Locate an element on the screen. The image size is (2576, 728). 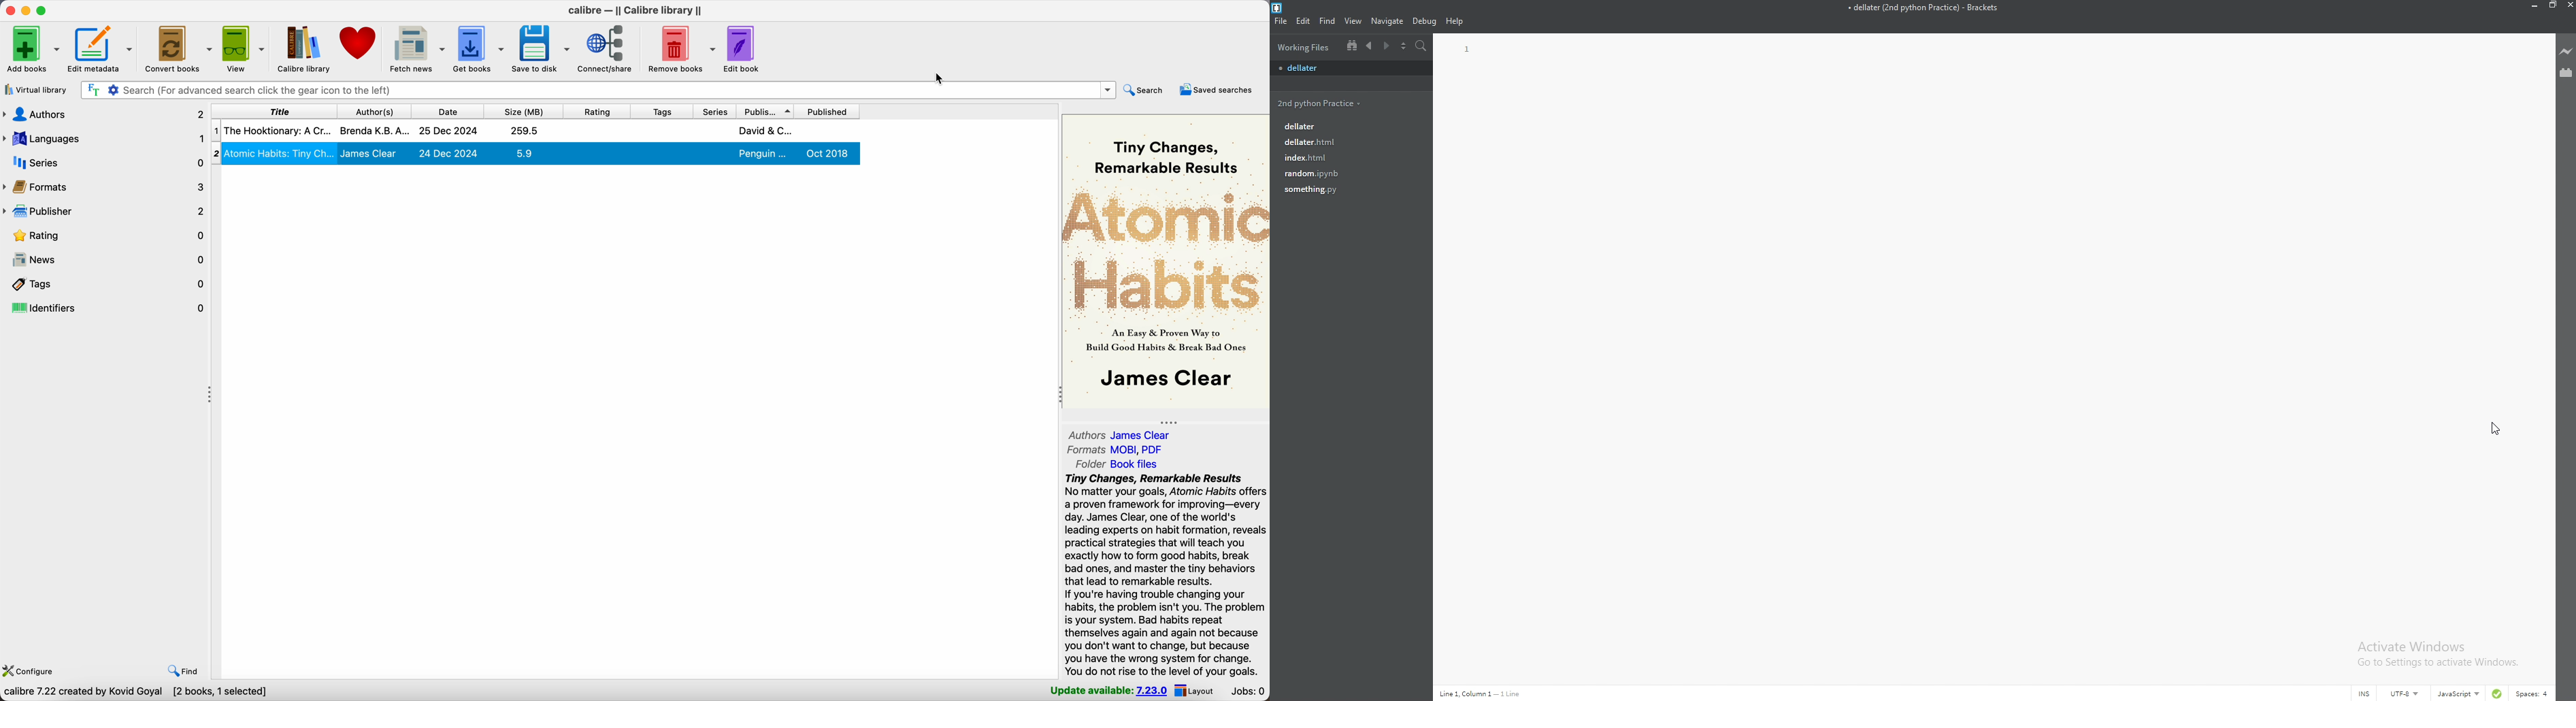
formats is located at coordinates (105, 186).